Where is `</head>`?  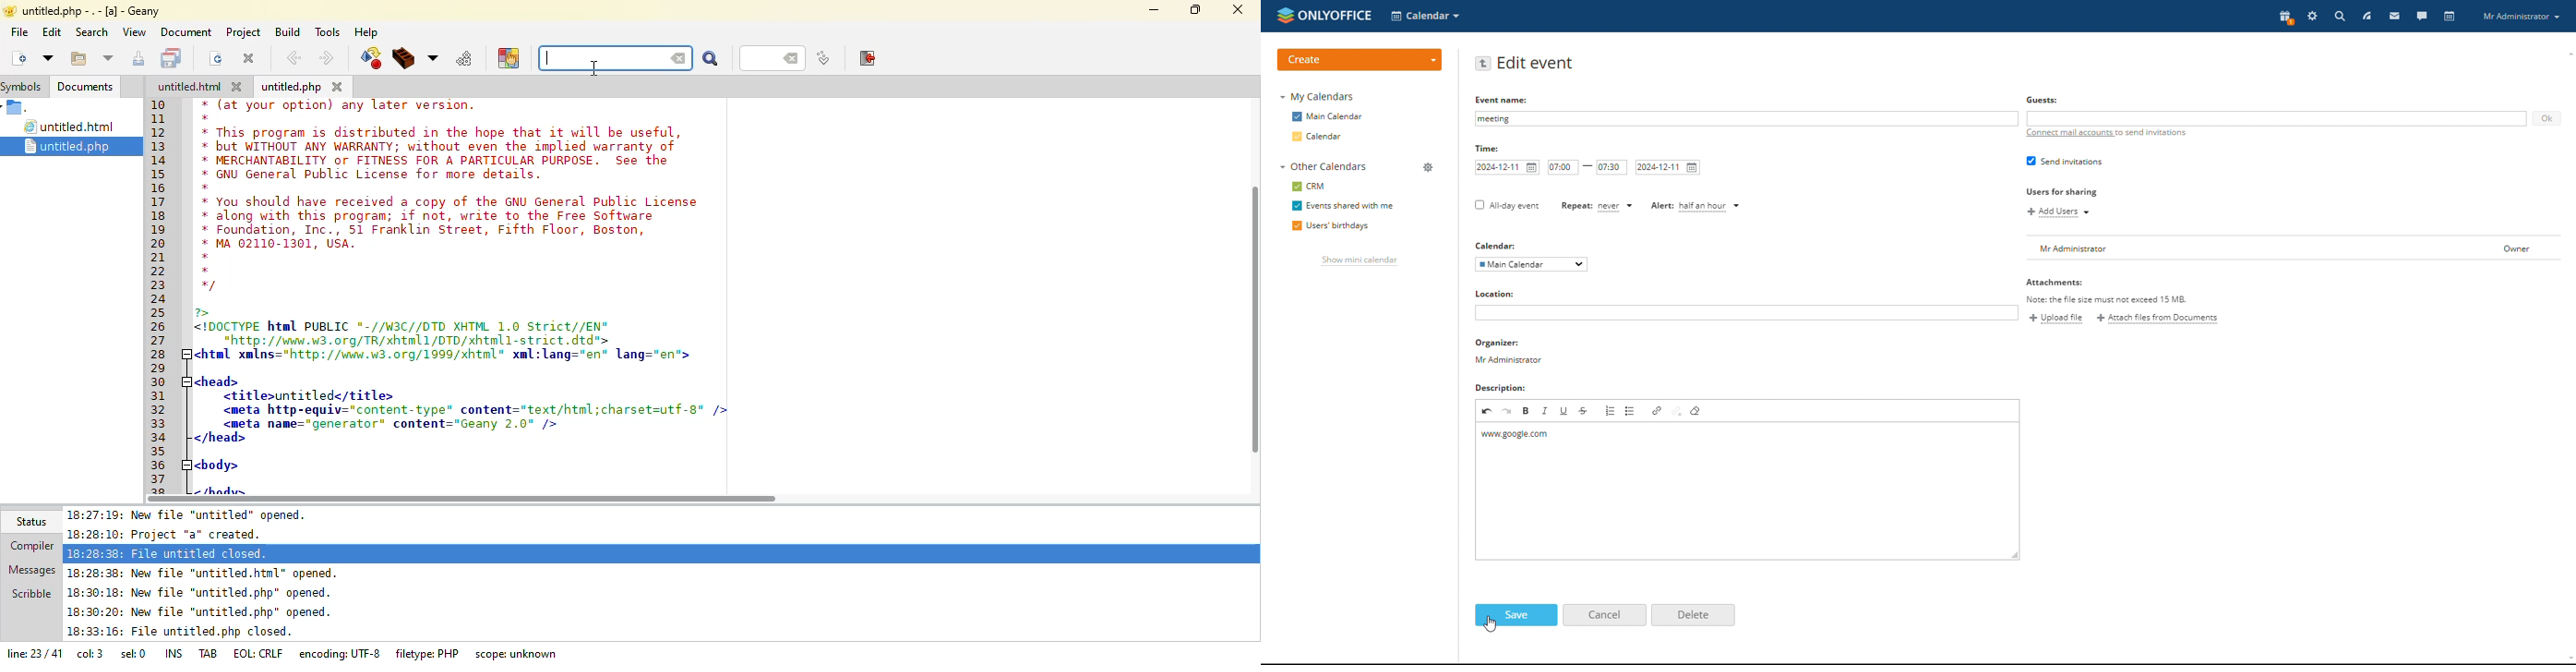 </head> is located at coordinates (220, 439).